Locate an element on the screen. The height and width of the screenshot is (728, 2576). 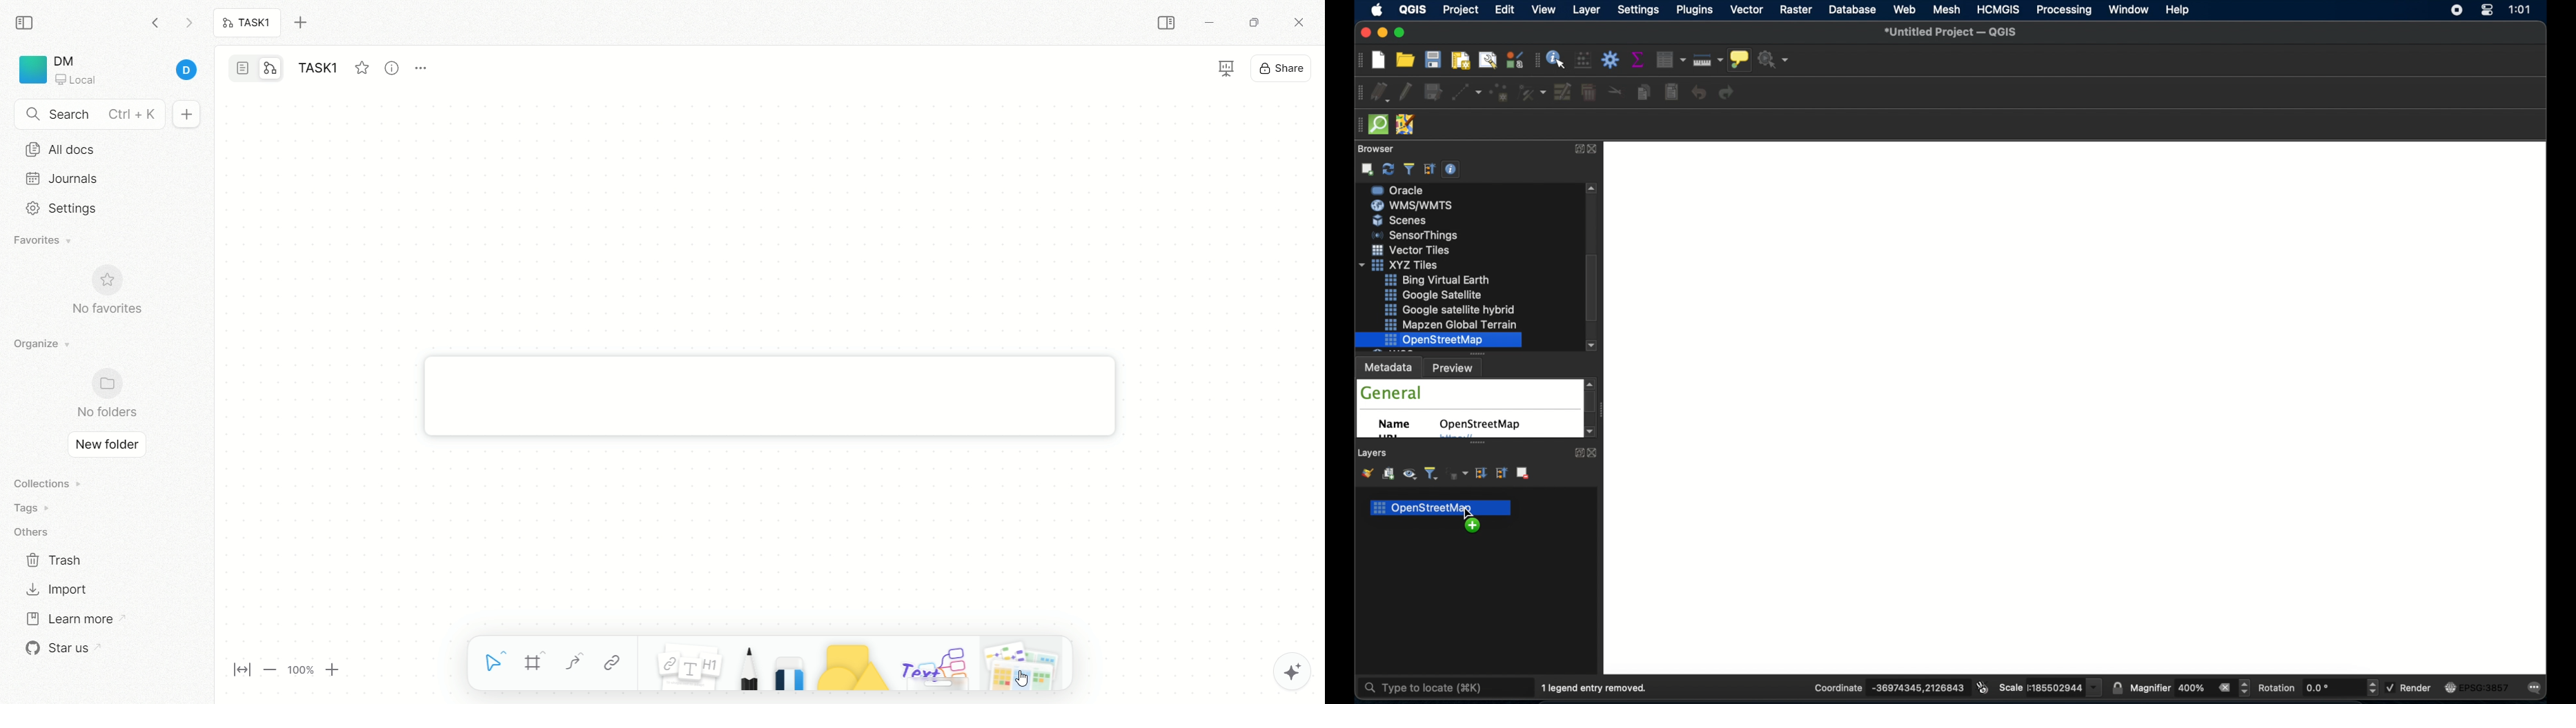
star us is located at coordinates (59, 648).